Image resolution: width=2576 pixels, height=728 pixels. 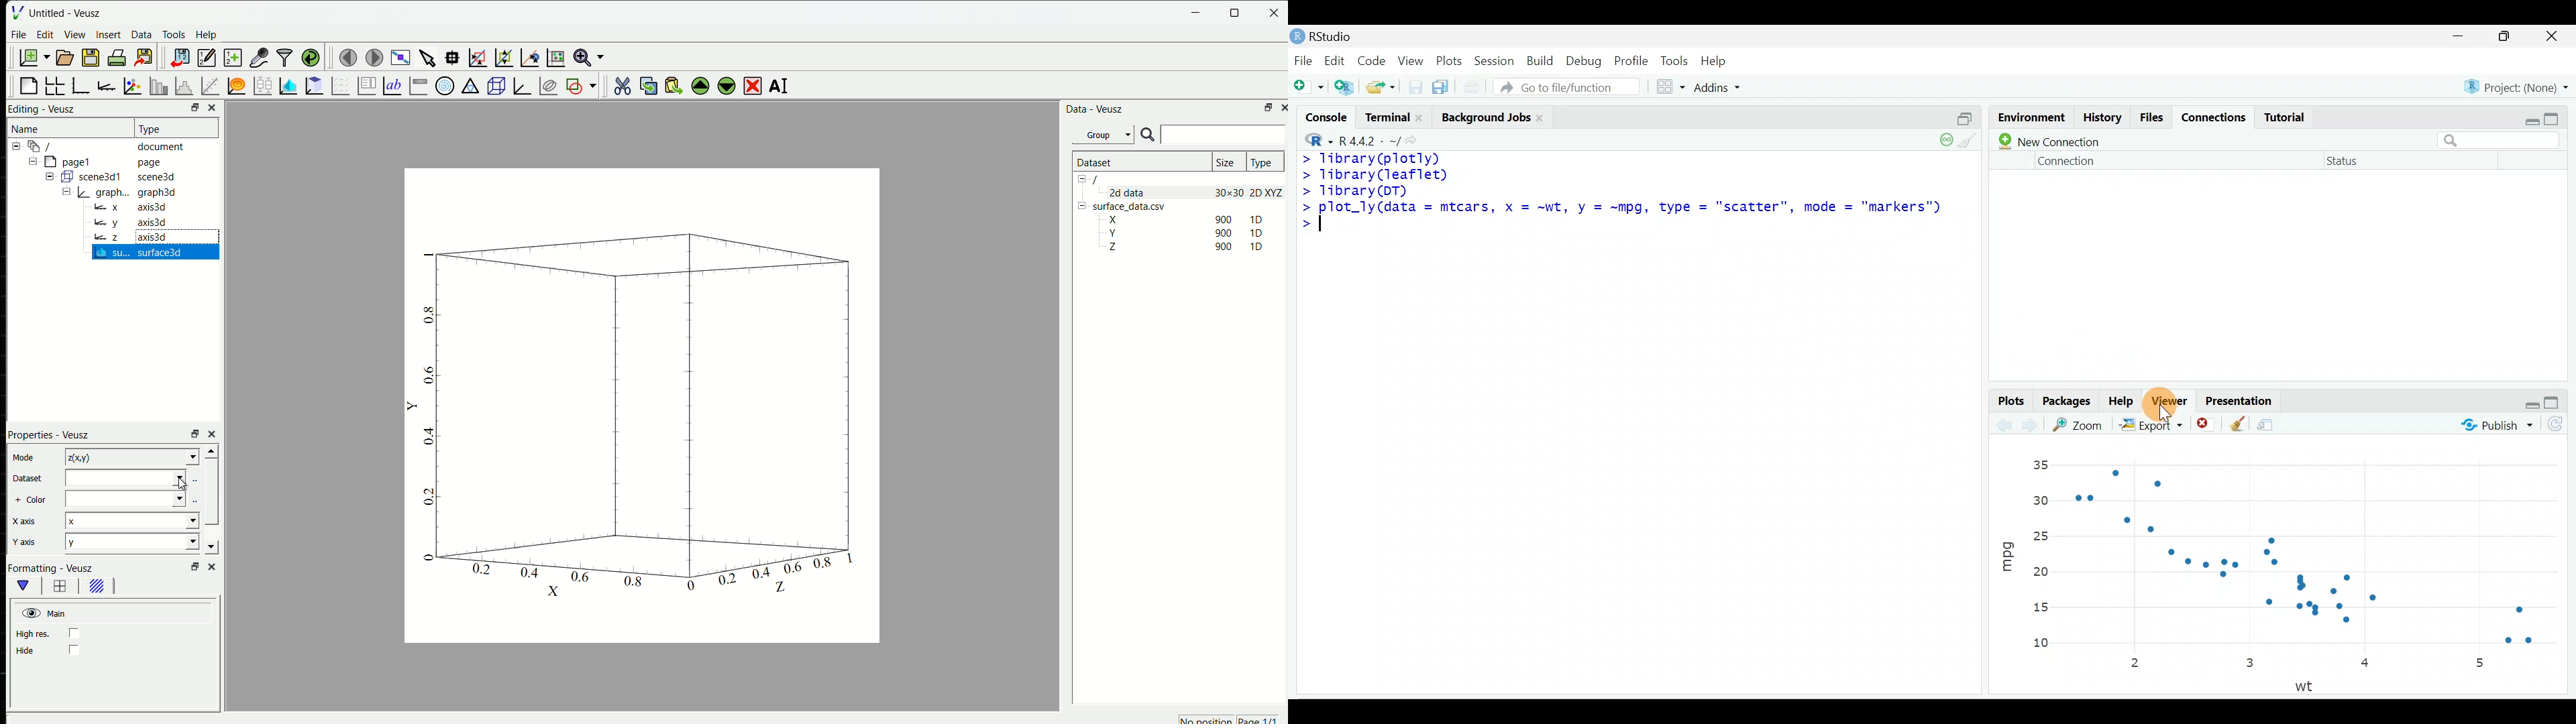 I want to click on 5, so click(x=2483, y=660).